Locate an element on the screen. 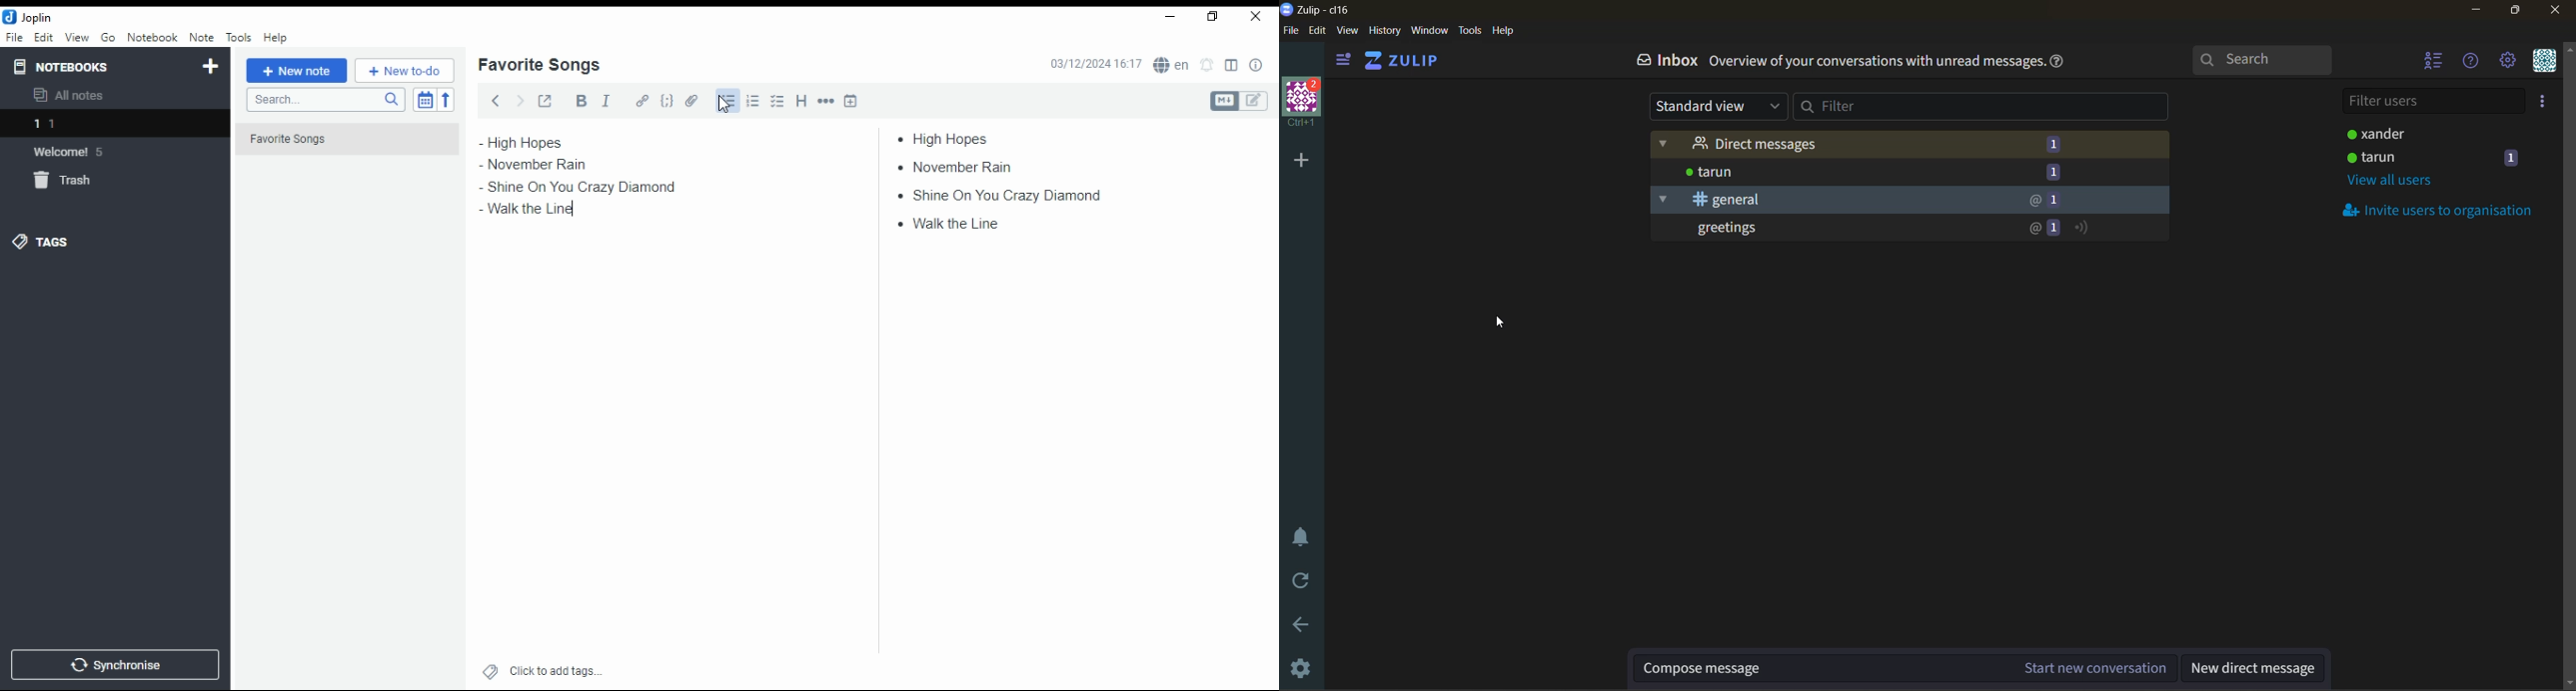 The width and height of the screenshot is (2576, 700). bullets is located at coordinates (725, 101).